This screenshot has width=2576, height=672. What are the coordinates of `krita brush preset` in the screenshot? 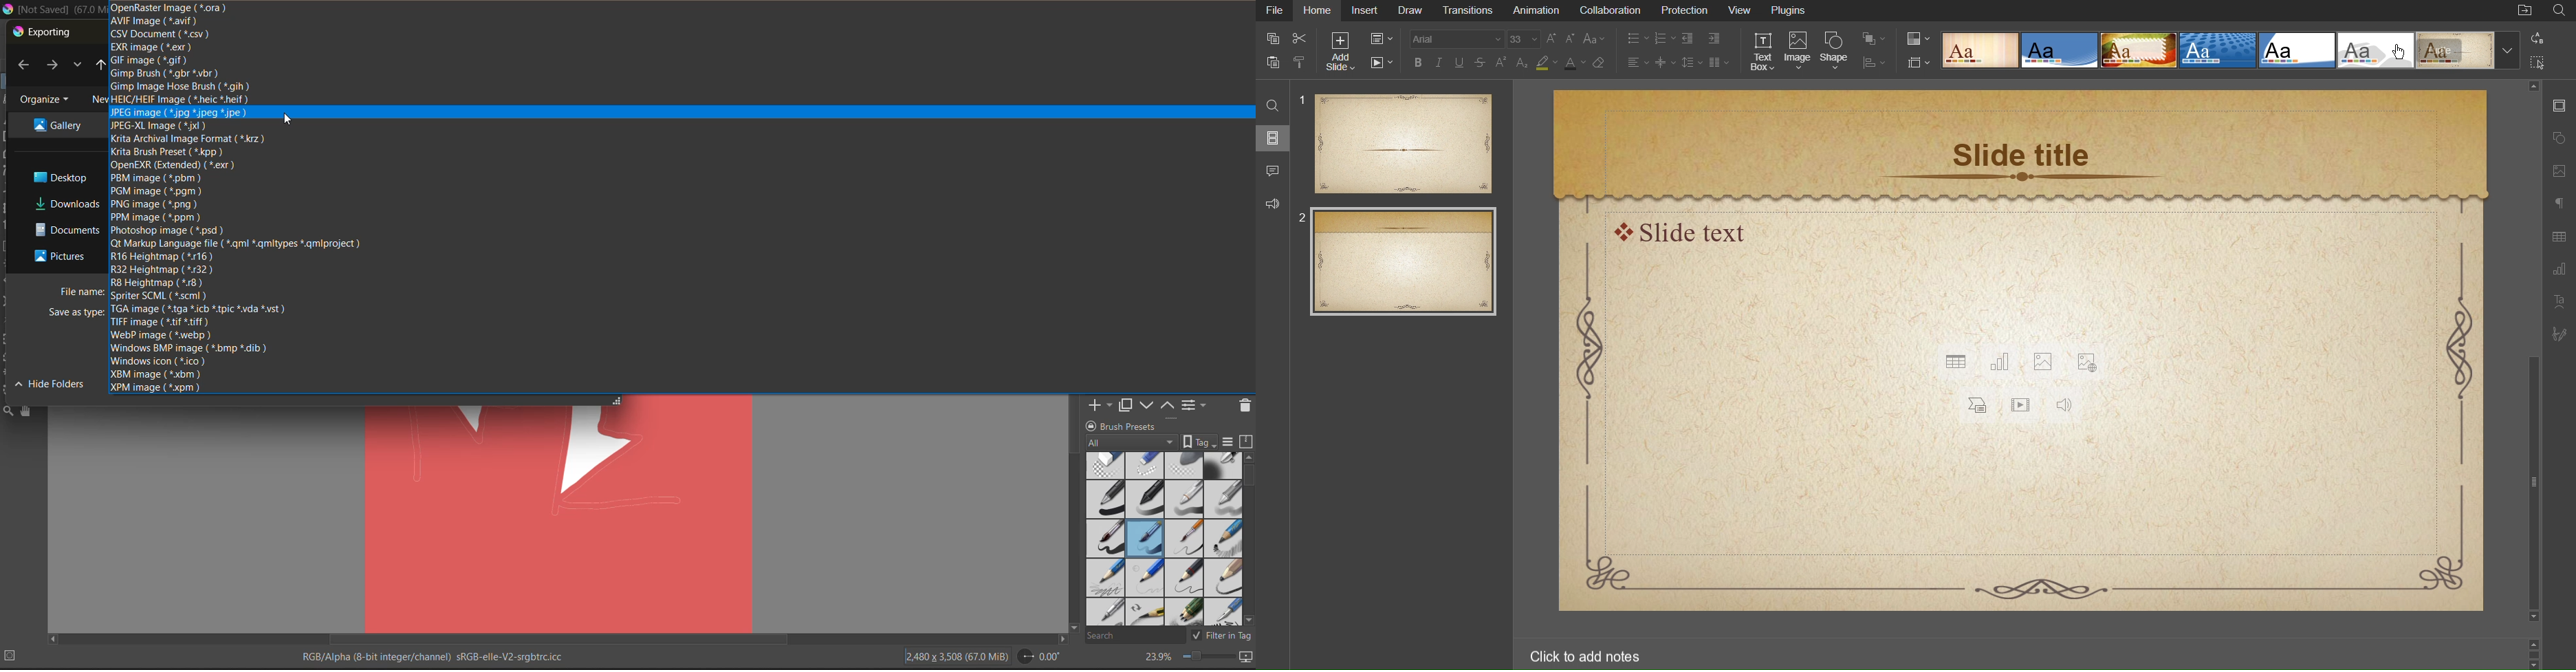 It's located at (167, 152).